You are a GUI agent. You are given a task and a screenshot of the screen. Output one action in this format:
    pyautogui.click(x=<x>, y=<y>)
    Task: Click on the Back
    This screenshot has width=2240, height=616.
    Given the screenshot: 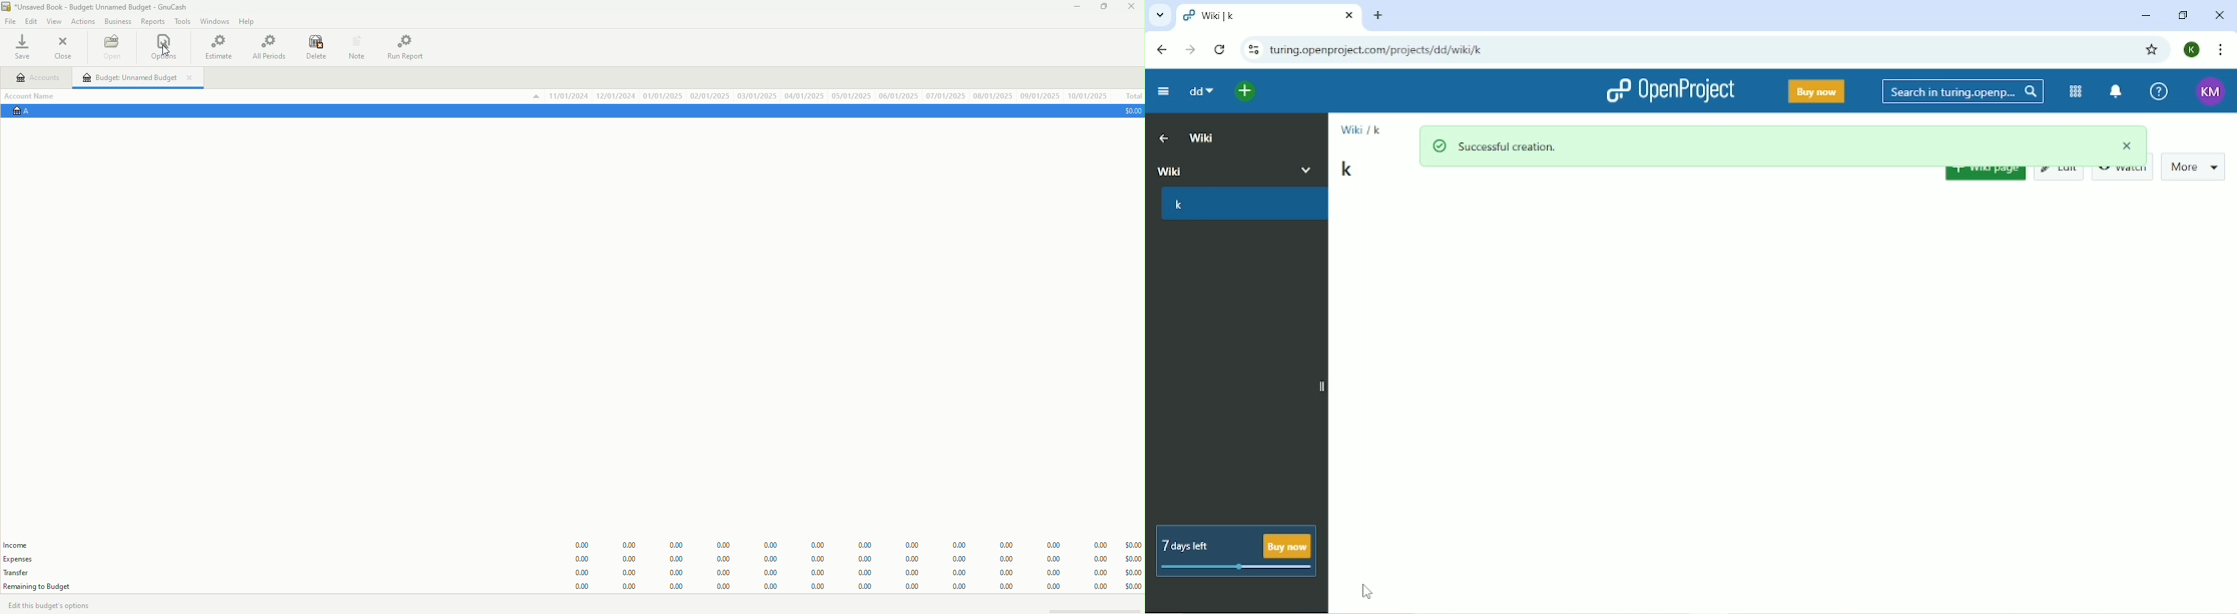 What is the action you would take?
    pyautogui.click(x=1160, y=49)
    